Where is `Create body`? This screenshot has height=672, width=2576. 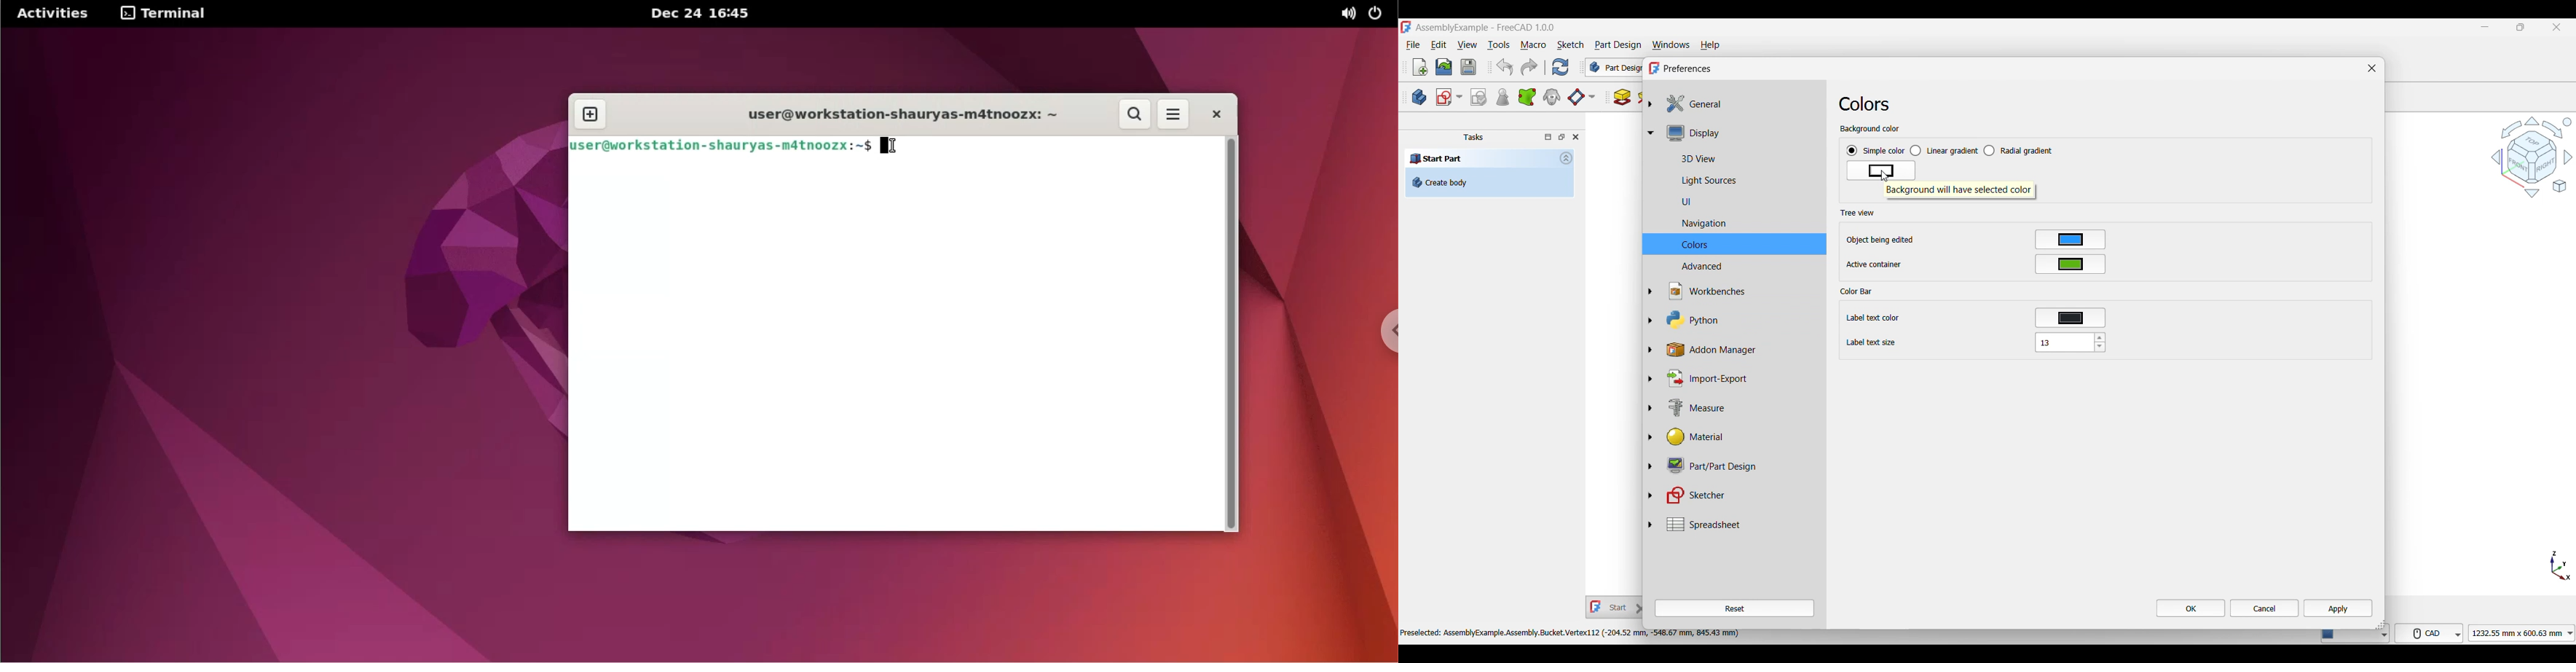 Create body is located at coordinates (1419, 97).